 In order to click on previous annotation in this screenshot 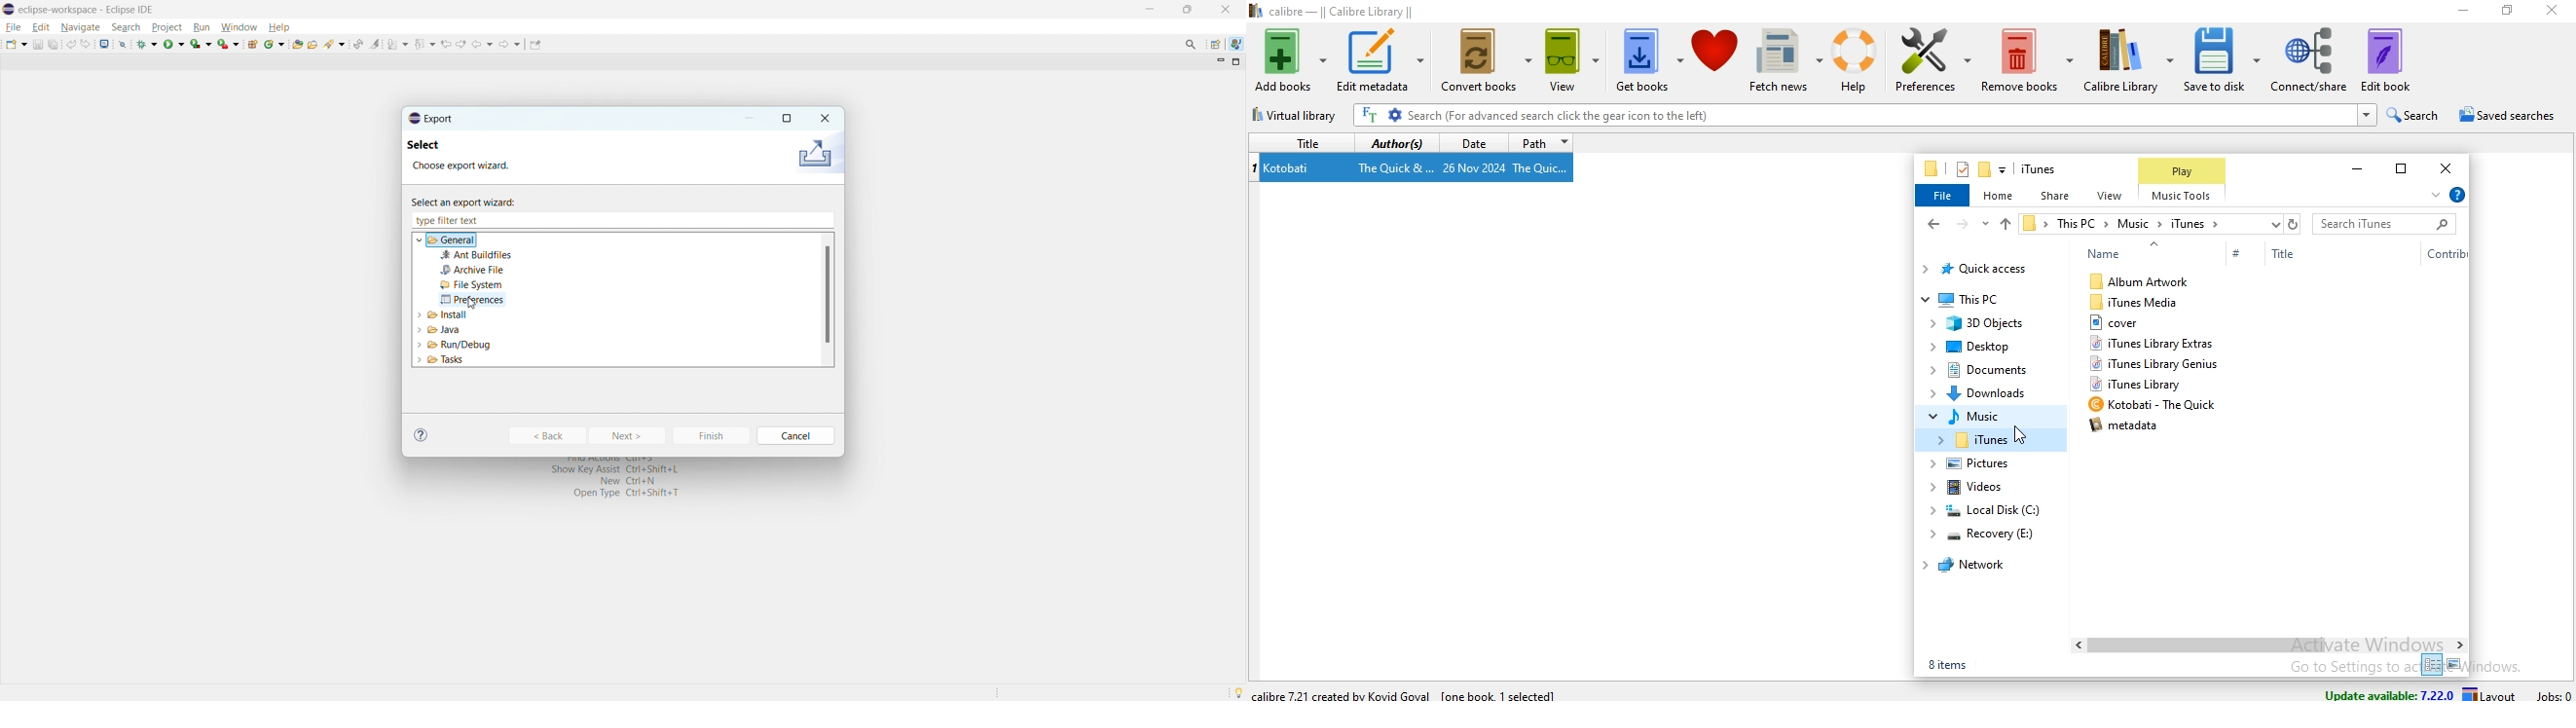, I will do `click(425, 43)`.